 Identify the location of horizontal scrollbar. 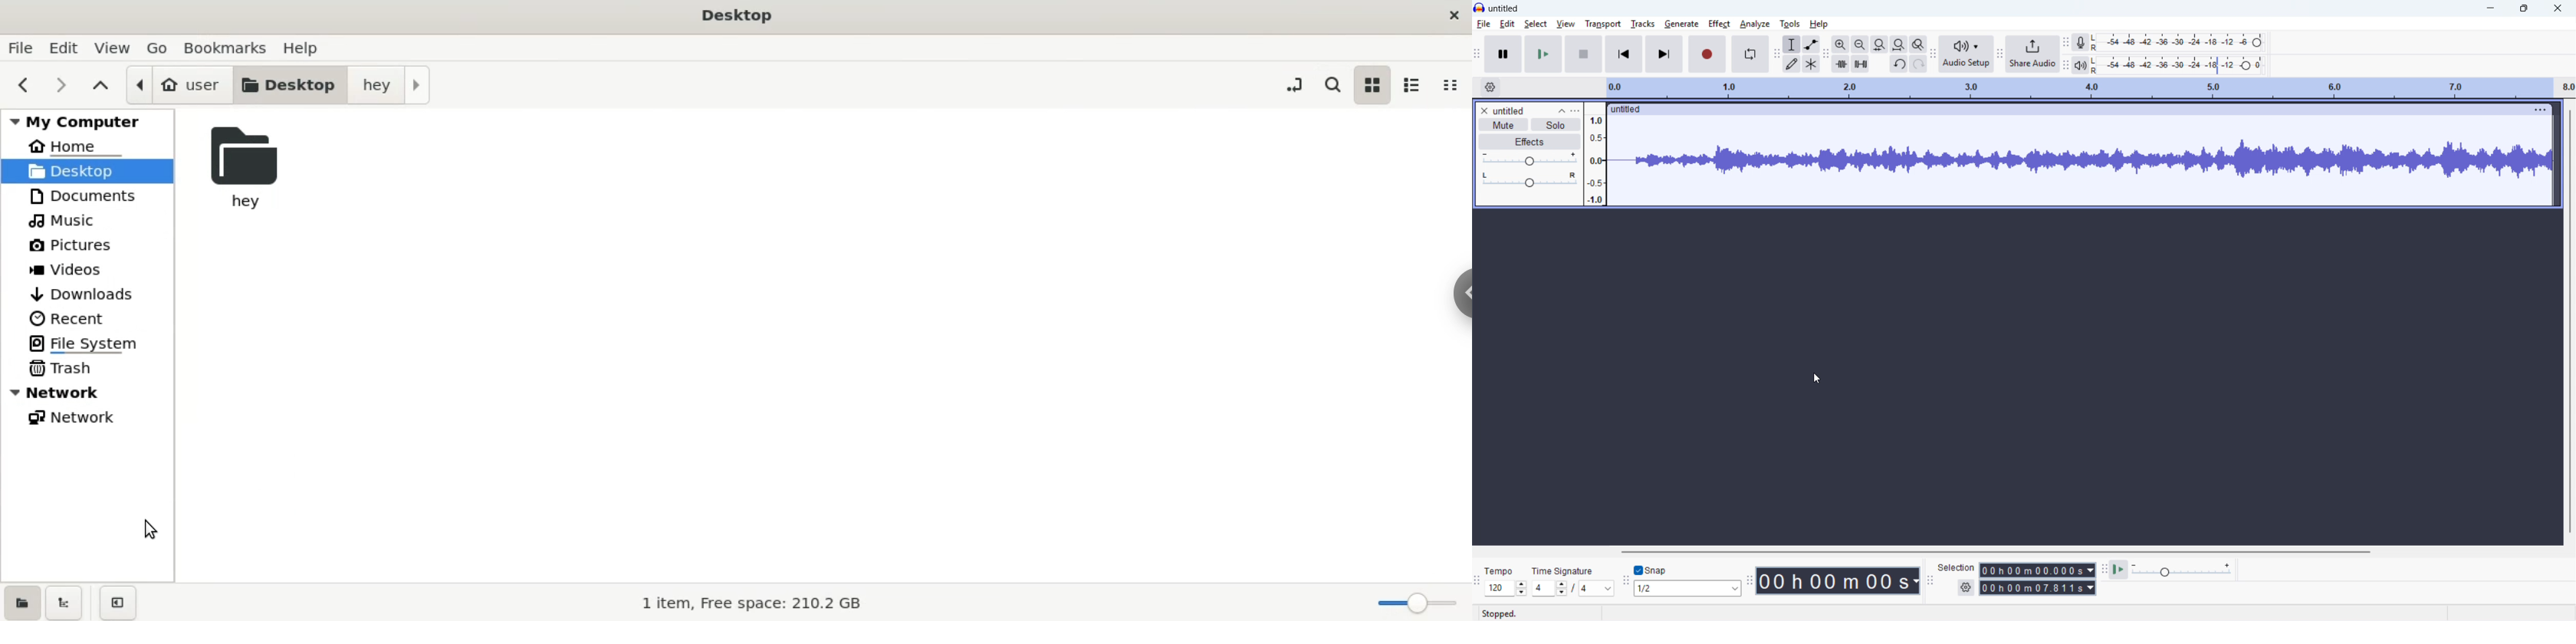
(1995, 552).